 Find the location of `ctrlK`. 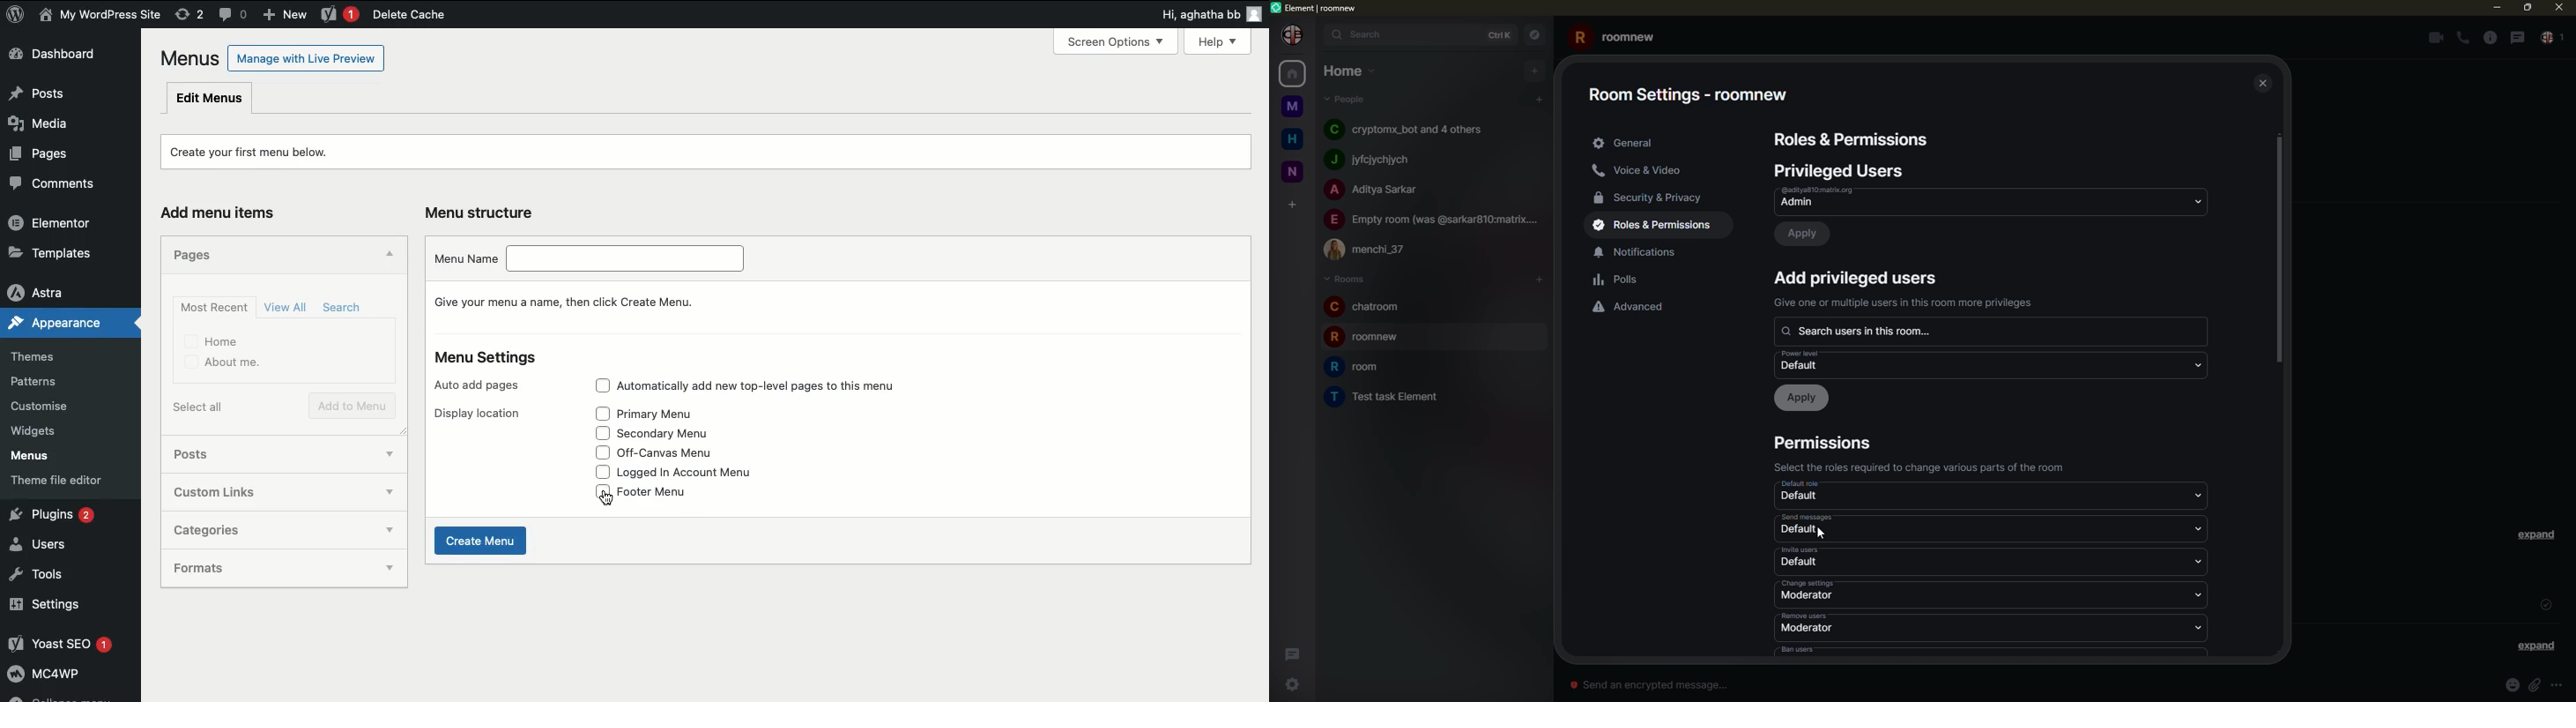

ctrlK is located at coordinates (1503, 33).